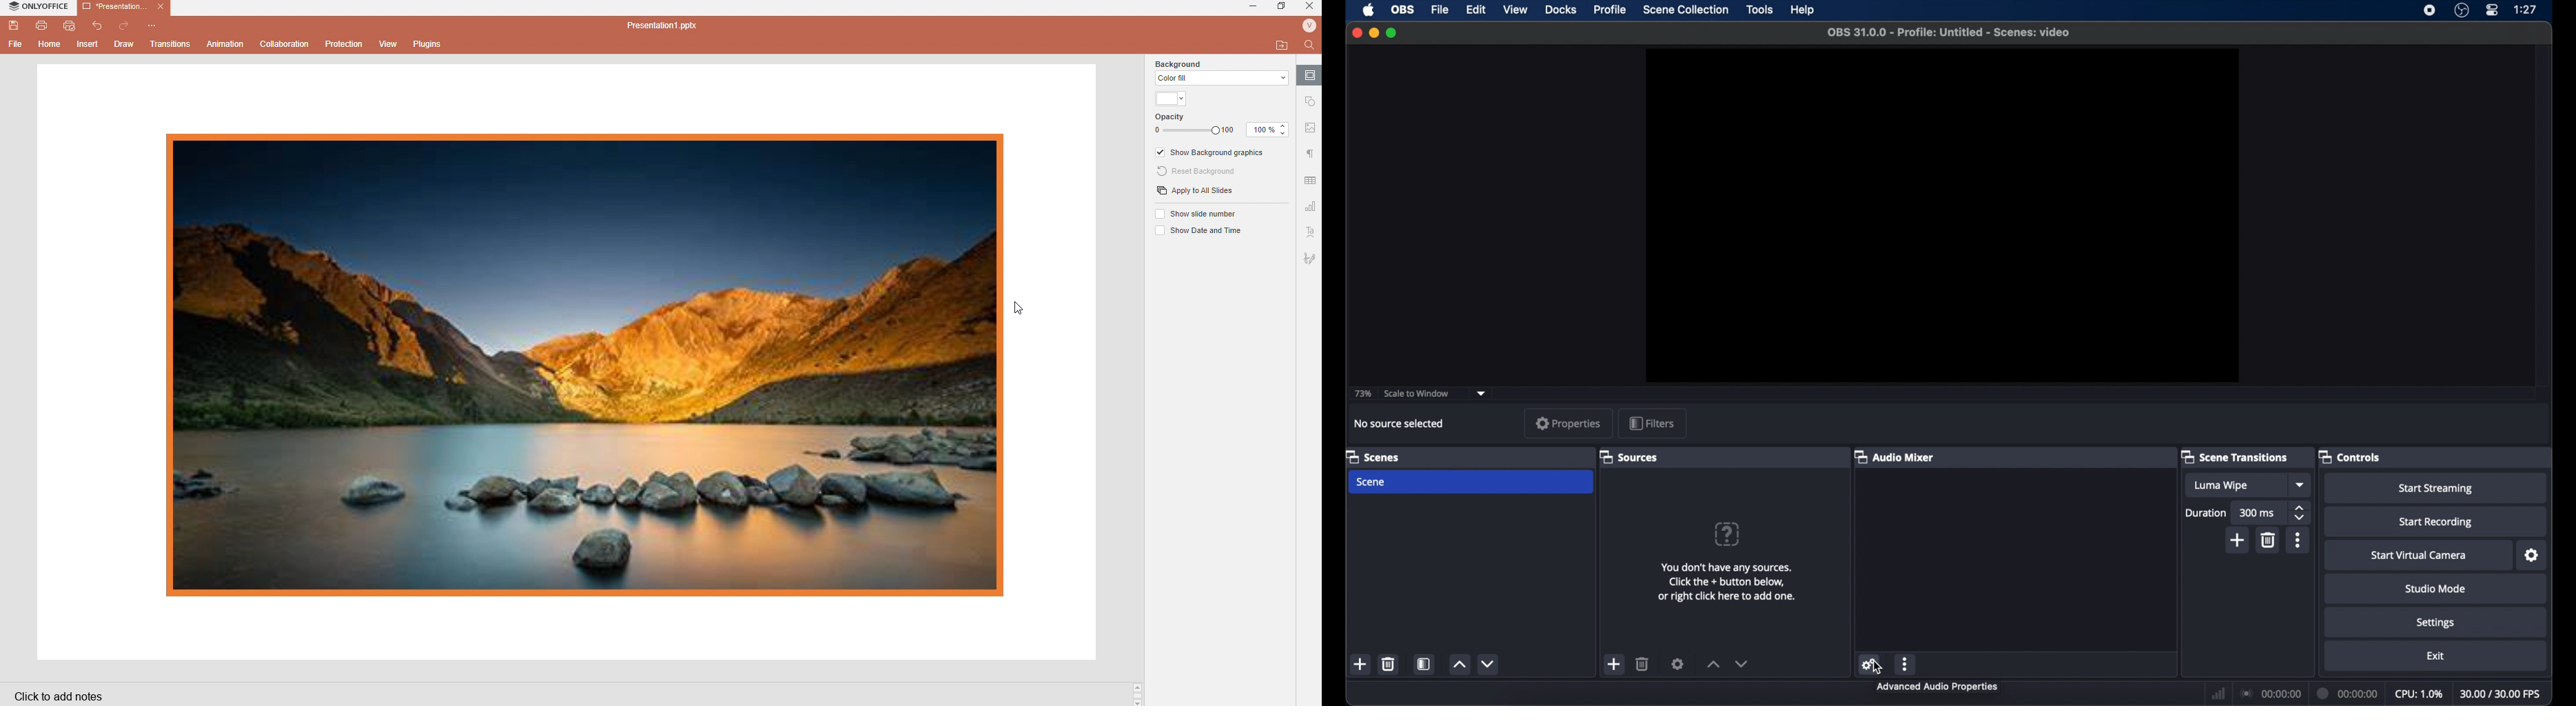  I want to click on minimize, so click(1373, 33).